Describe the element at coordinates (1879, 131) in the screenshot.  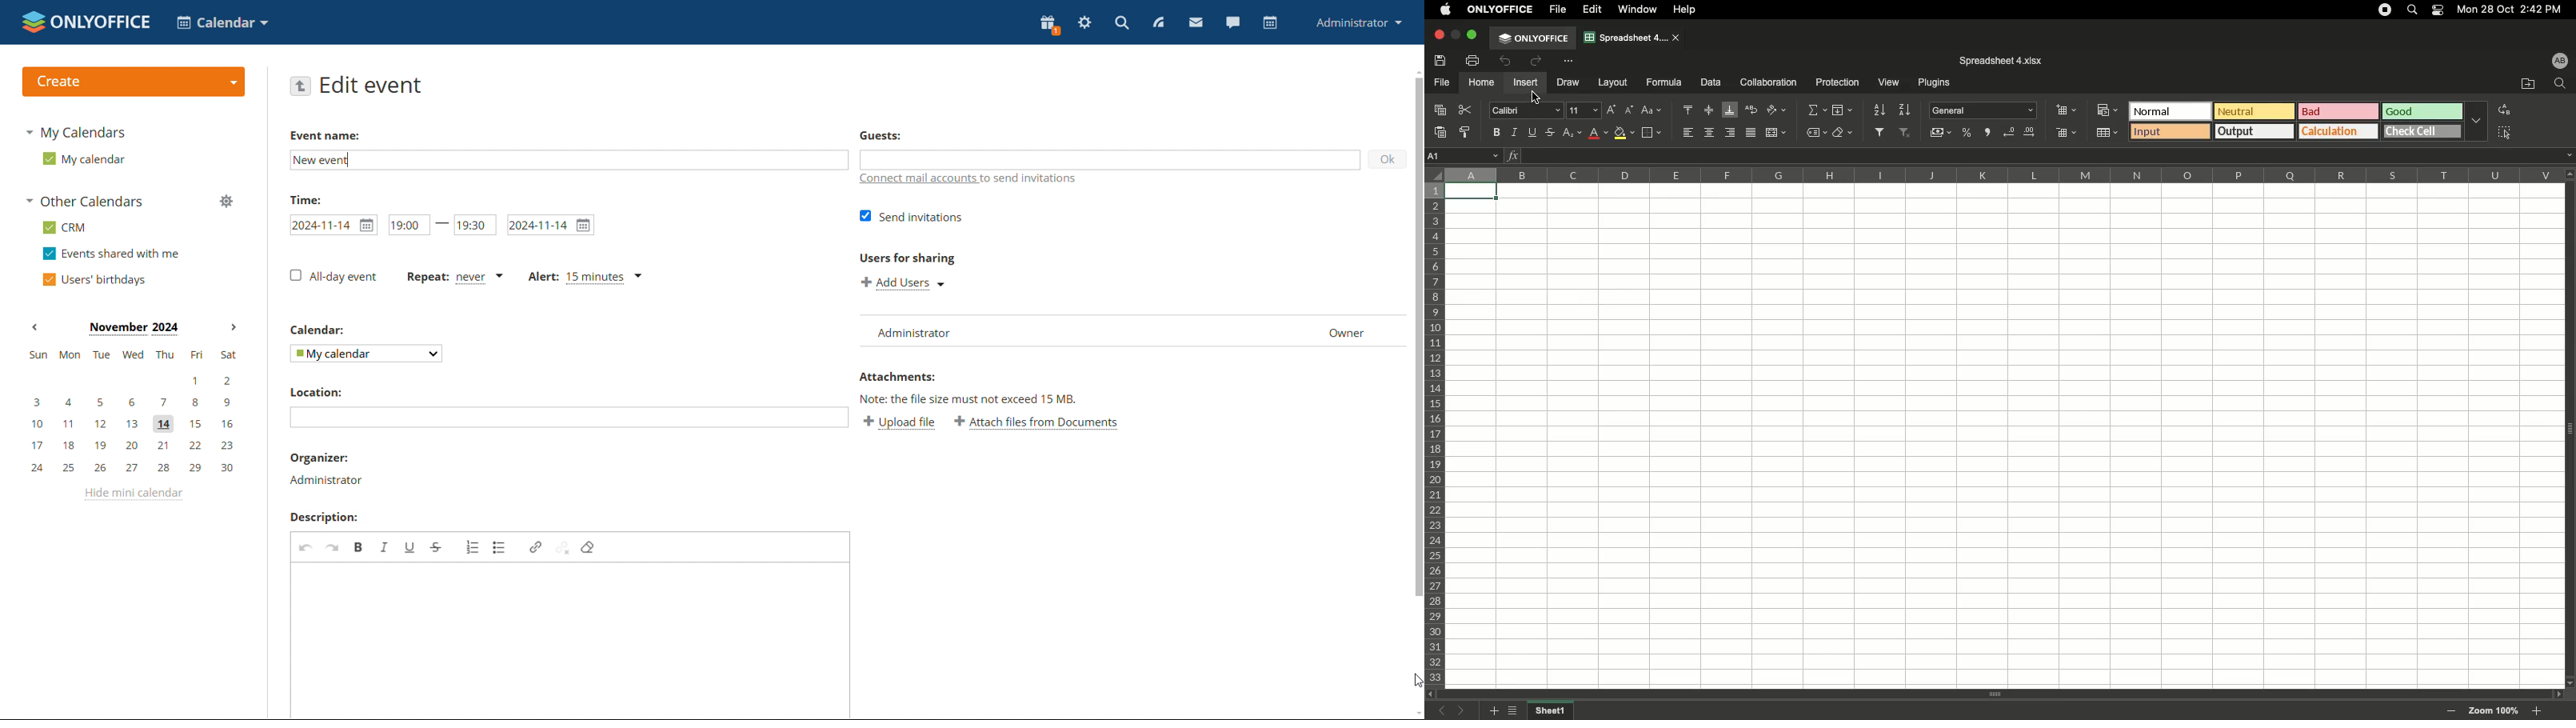
I see `Filter` at that location.